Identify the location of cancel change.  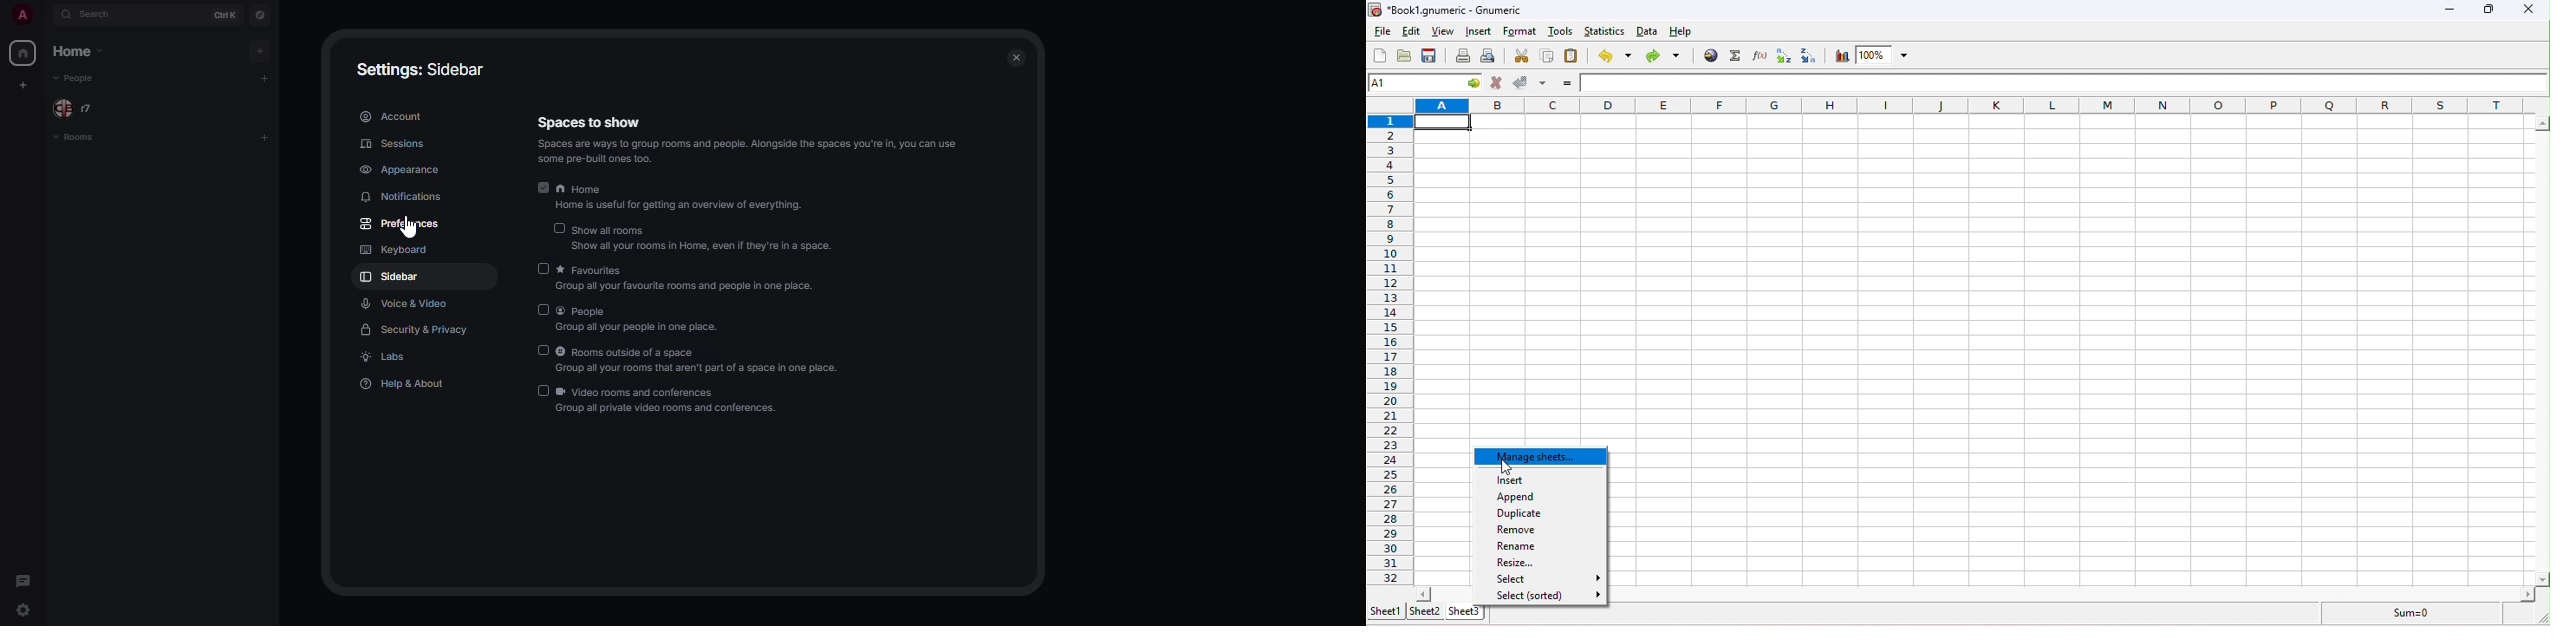
(1498, 85).